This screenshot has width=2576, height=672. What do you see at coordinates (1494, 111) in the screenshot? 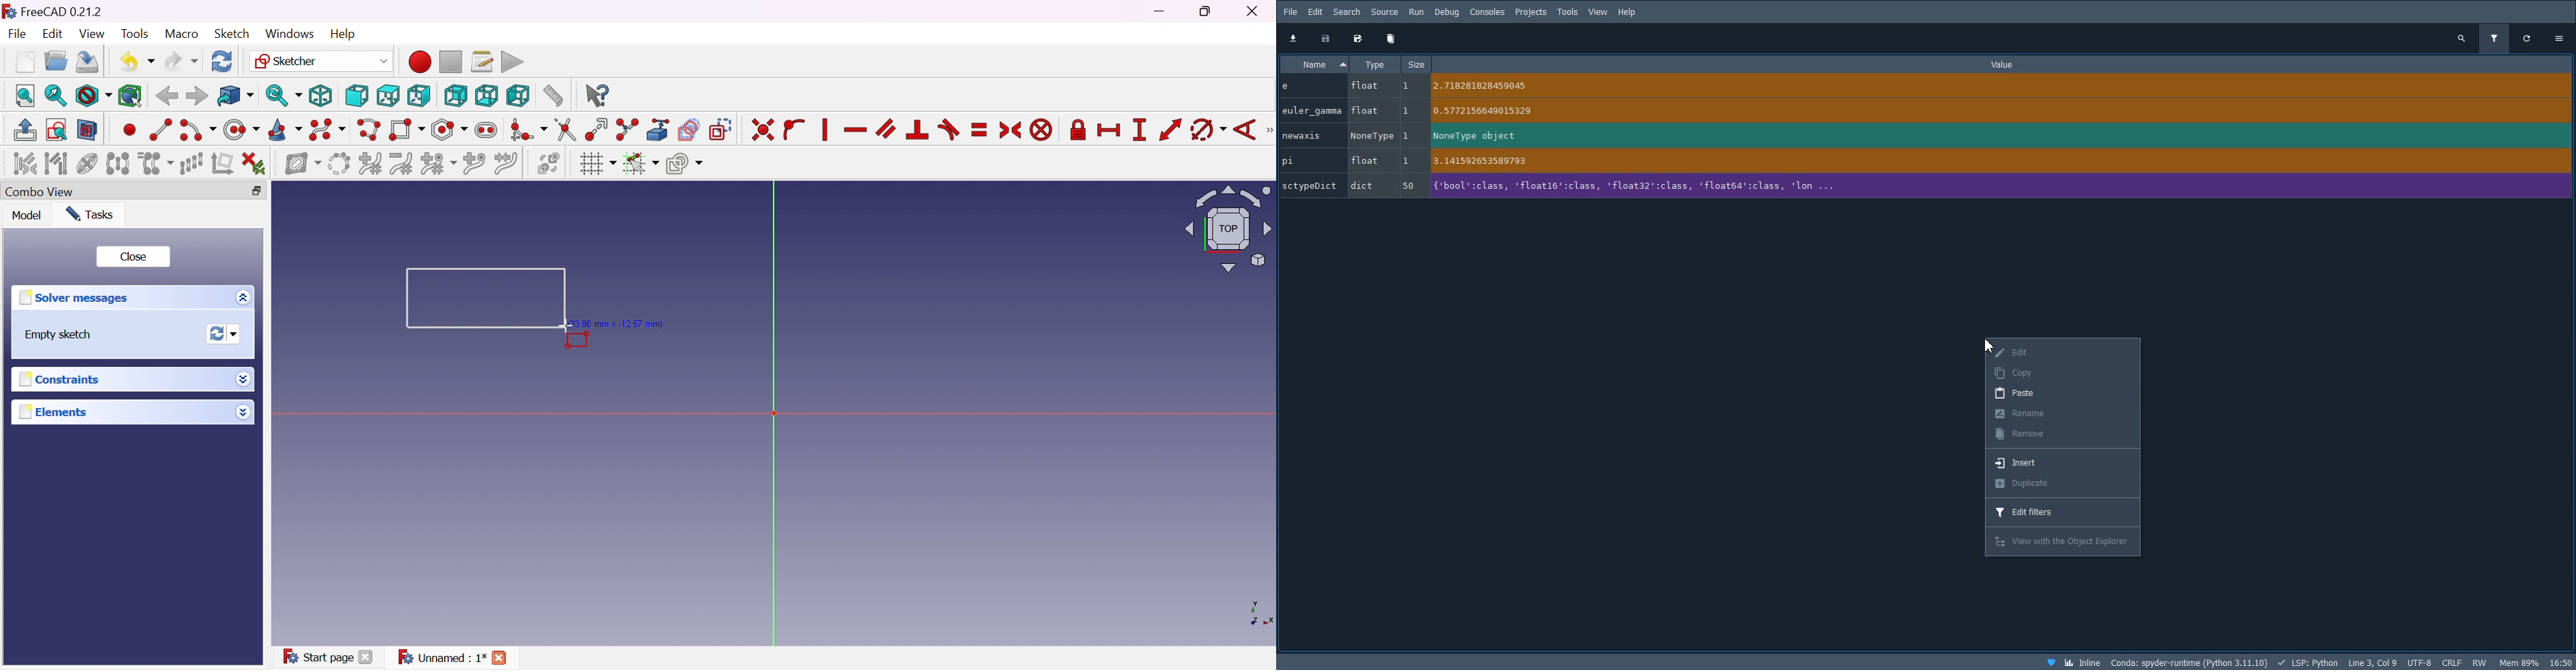
I see `To .5772156649015329` at bounding box center [1494, 111].